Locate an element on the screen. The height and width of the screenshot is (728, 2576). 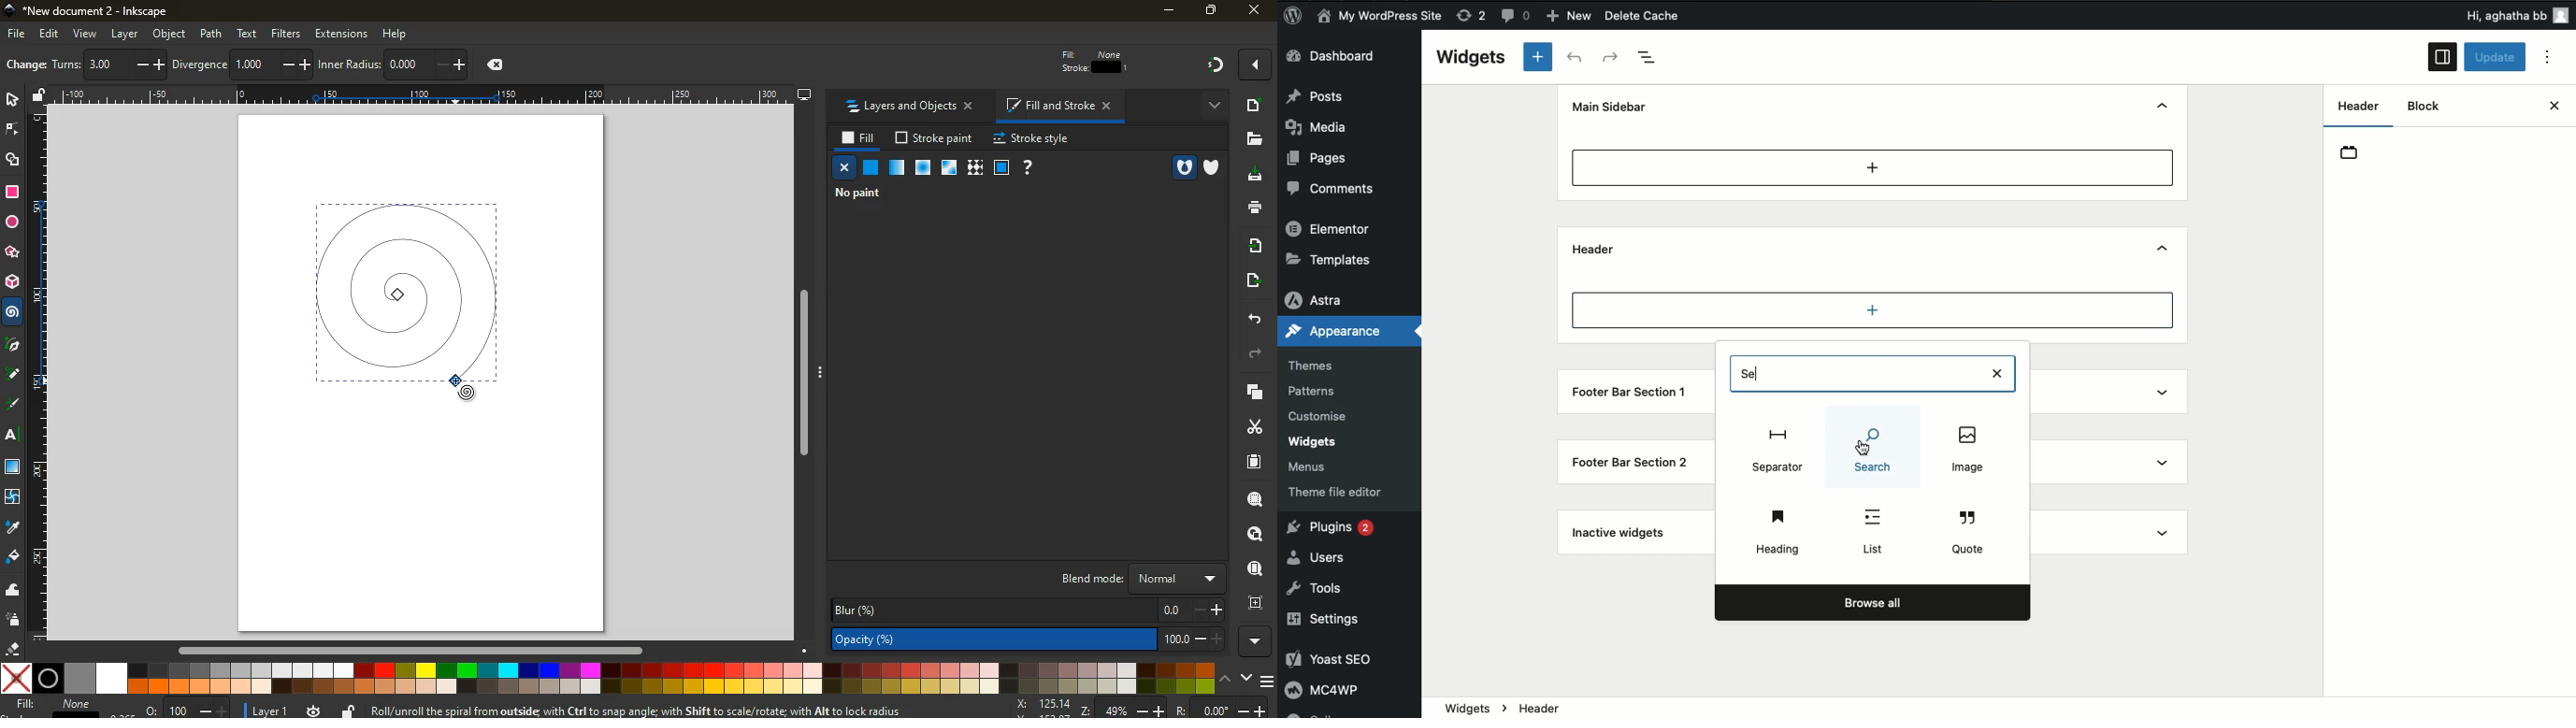
 is located at coordinates (168, 33).